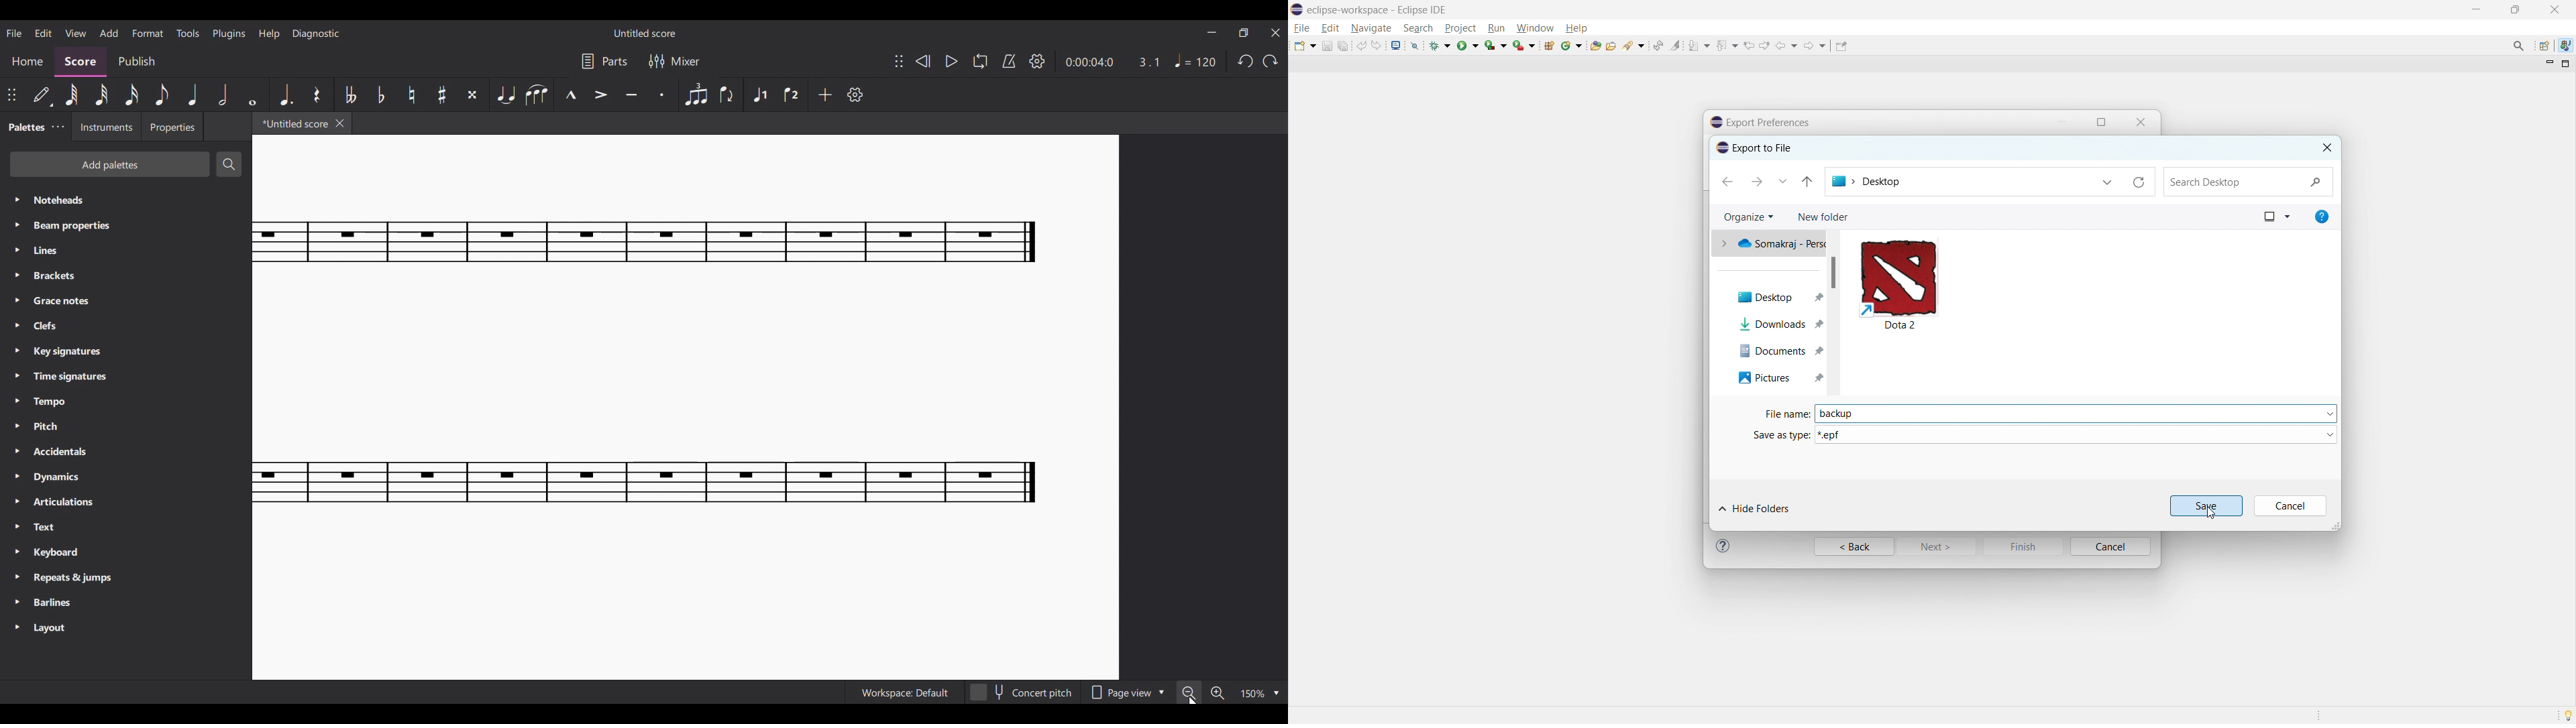 Image resolution: width=2576 pixels, height=728 pixels. Describe the element at coordinates (125, 477) in the screenshot. I see `Dynamics` at that location.